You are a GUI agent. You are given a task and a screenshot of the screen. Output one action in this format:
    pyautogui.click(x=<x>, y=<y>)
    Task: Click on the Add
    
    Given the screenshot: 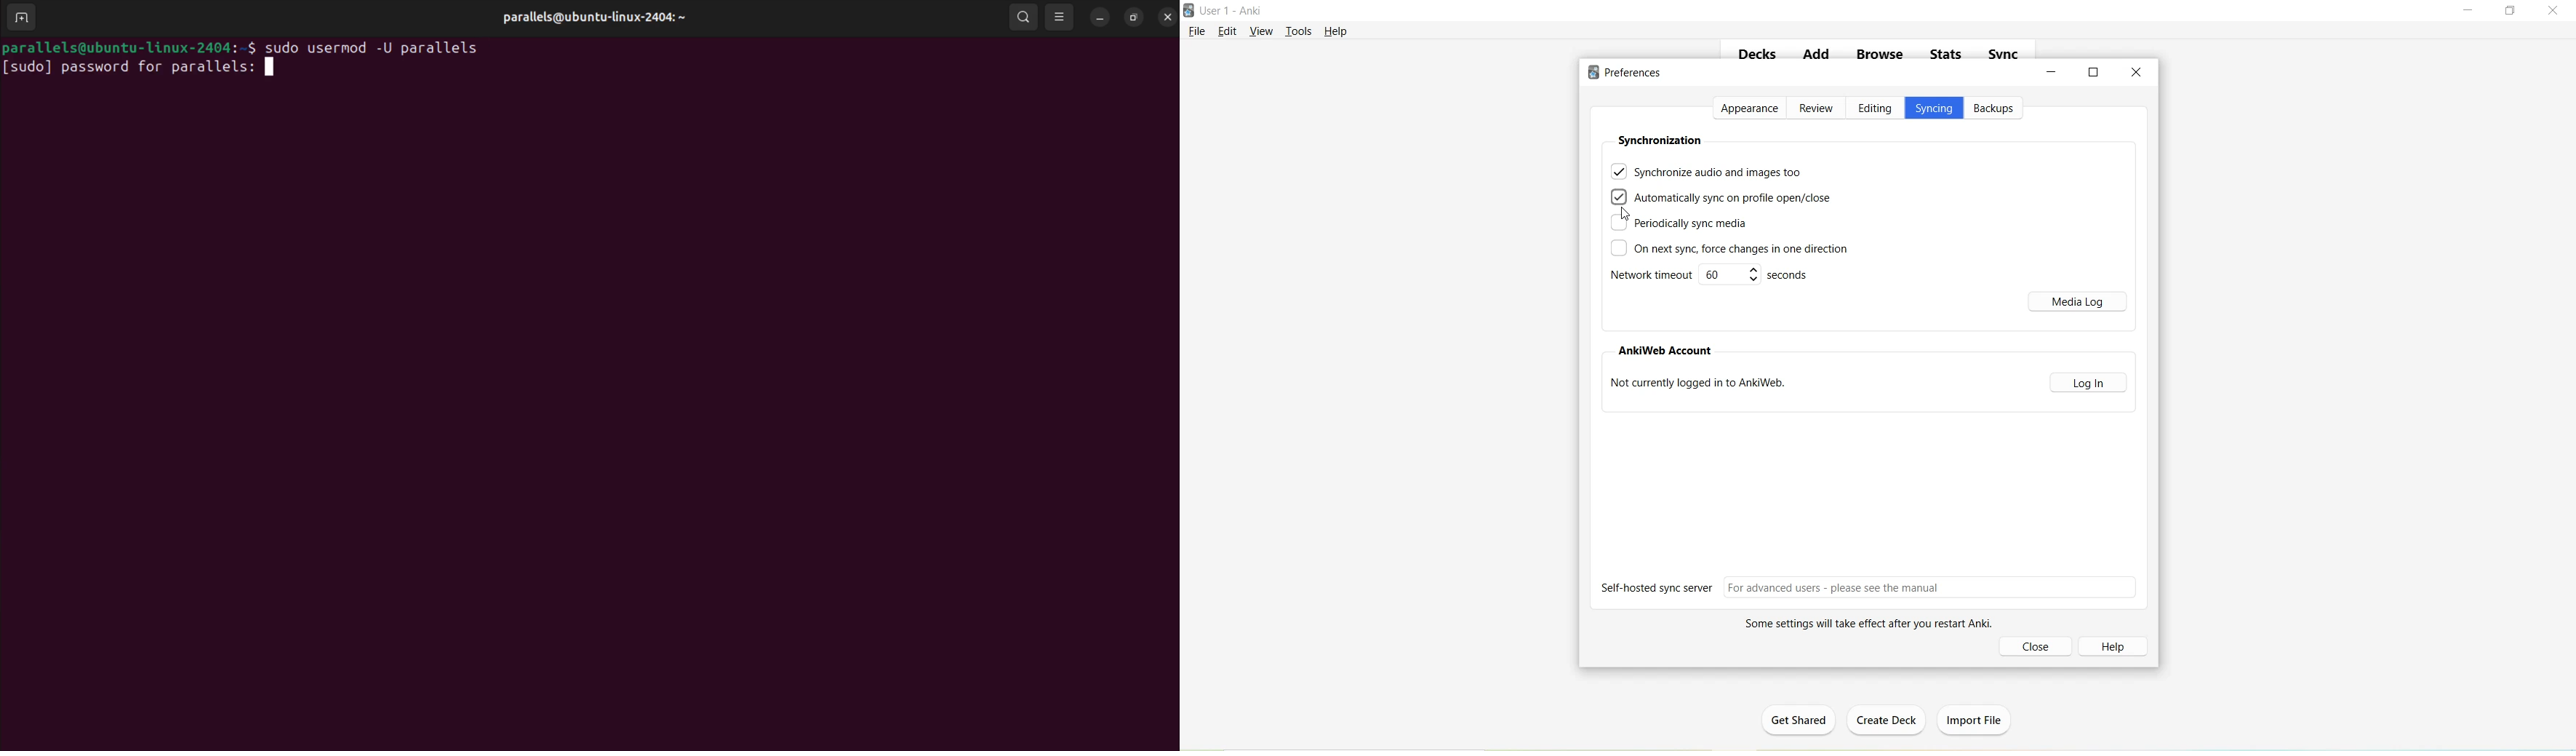 What is the action you would take?
    pyautogui.click(x=1815, y=57)
    